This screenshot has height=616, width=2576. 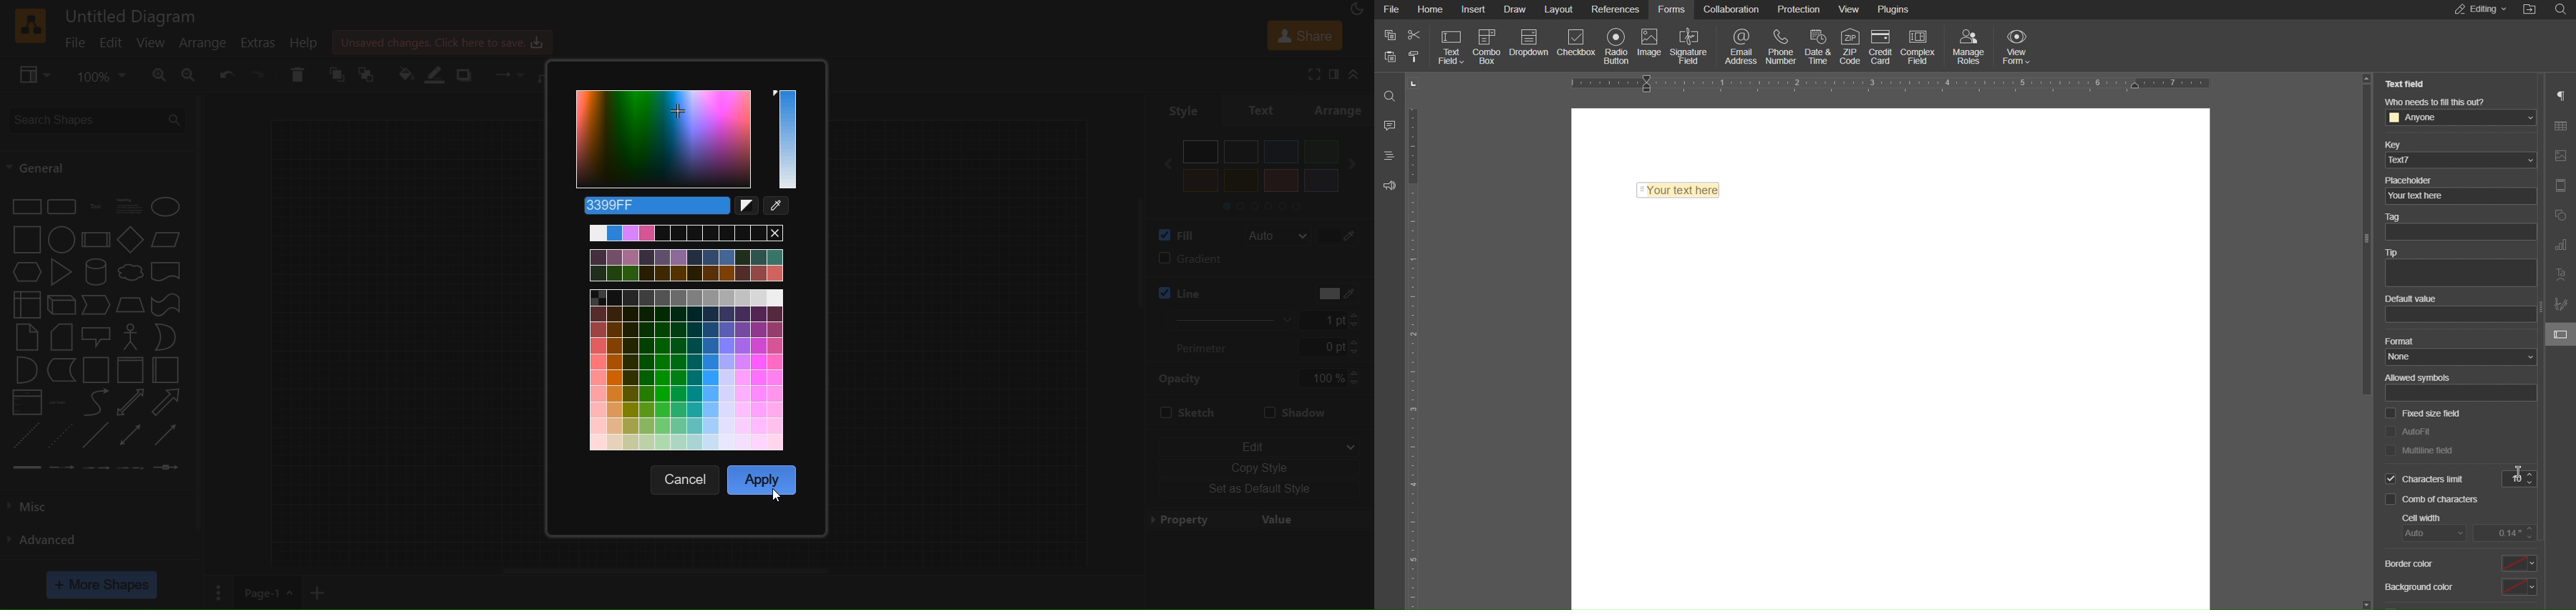 What do you see at coordinates (1970, 45) in the screenshot?
I see `Manage Rules` at bounding box center [1970, 45].